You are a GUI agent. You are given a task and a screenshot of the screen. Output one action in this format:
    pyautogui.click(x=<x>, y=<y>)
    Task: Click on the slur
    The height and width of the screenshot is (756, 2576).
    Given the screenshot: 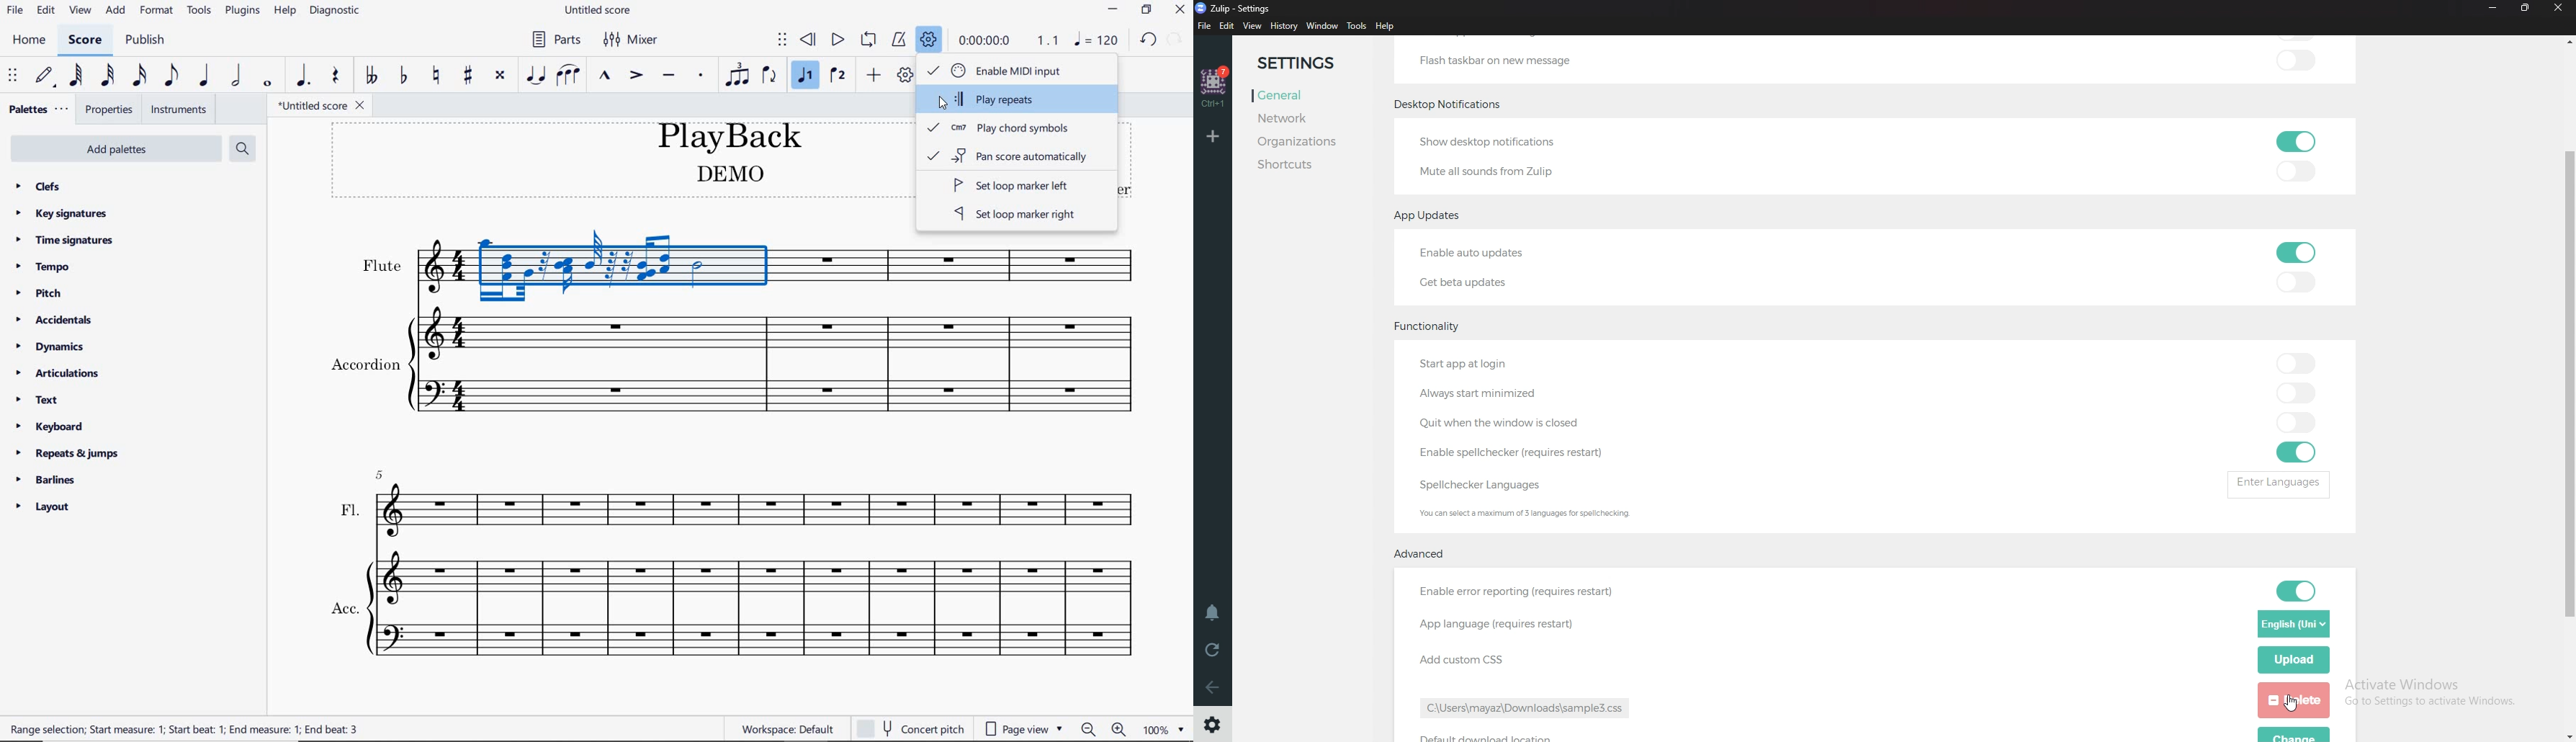 What is the action you would take?
    pyautogui.click(x=569, y=76)
    